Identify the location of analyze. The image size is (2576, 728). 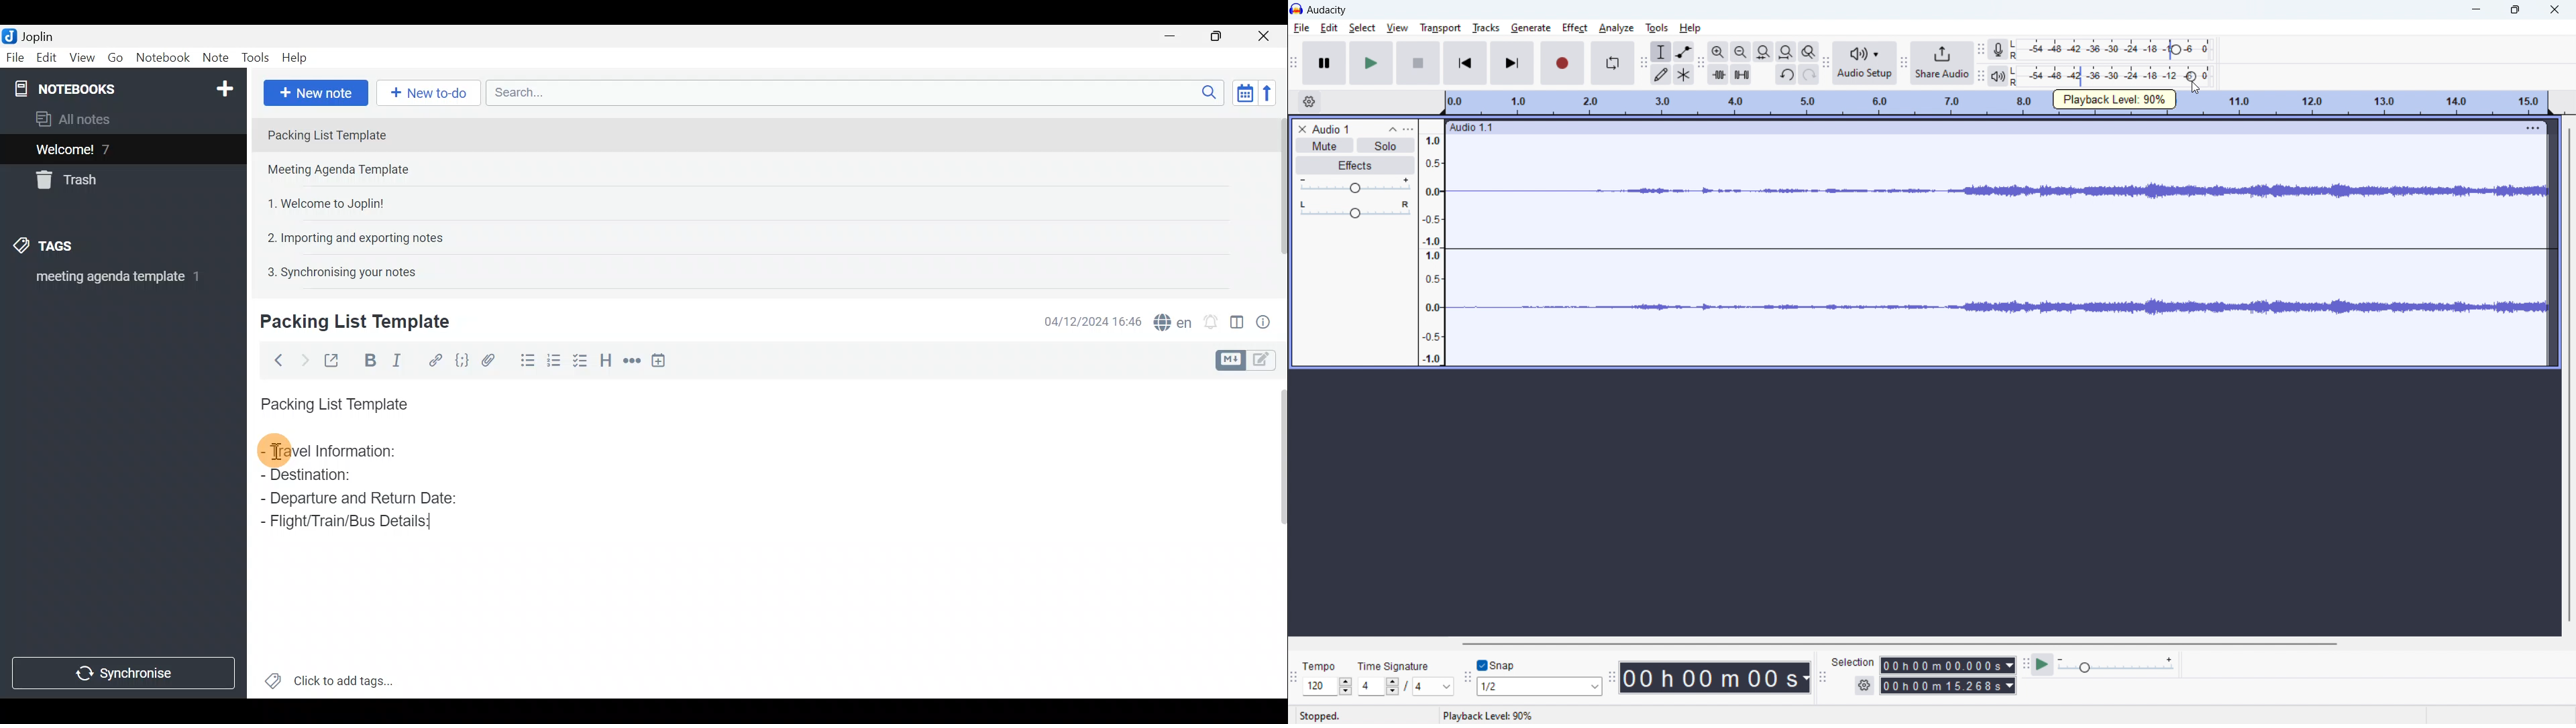
(1616, 27).